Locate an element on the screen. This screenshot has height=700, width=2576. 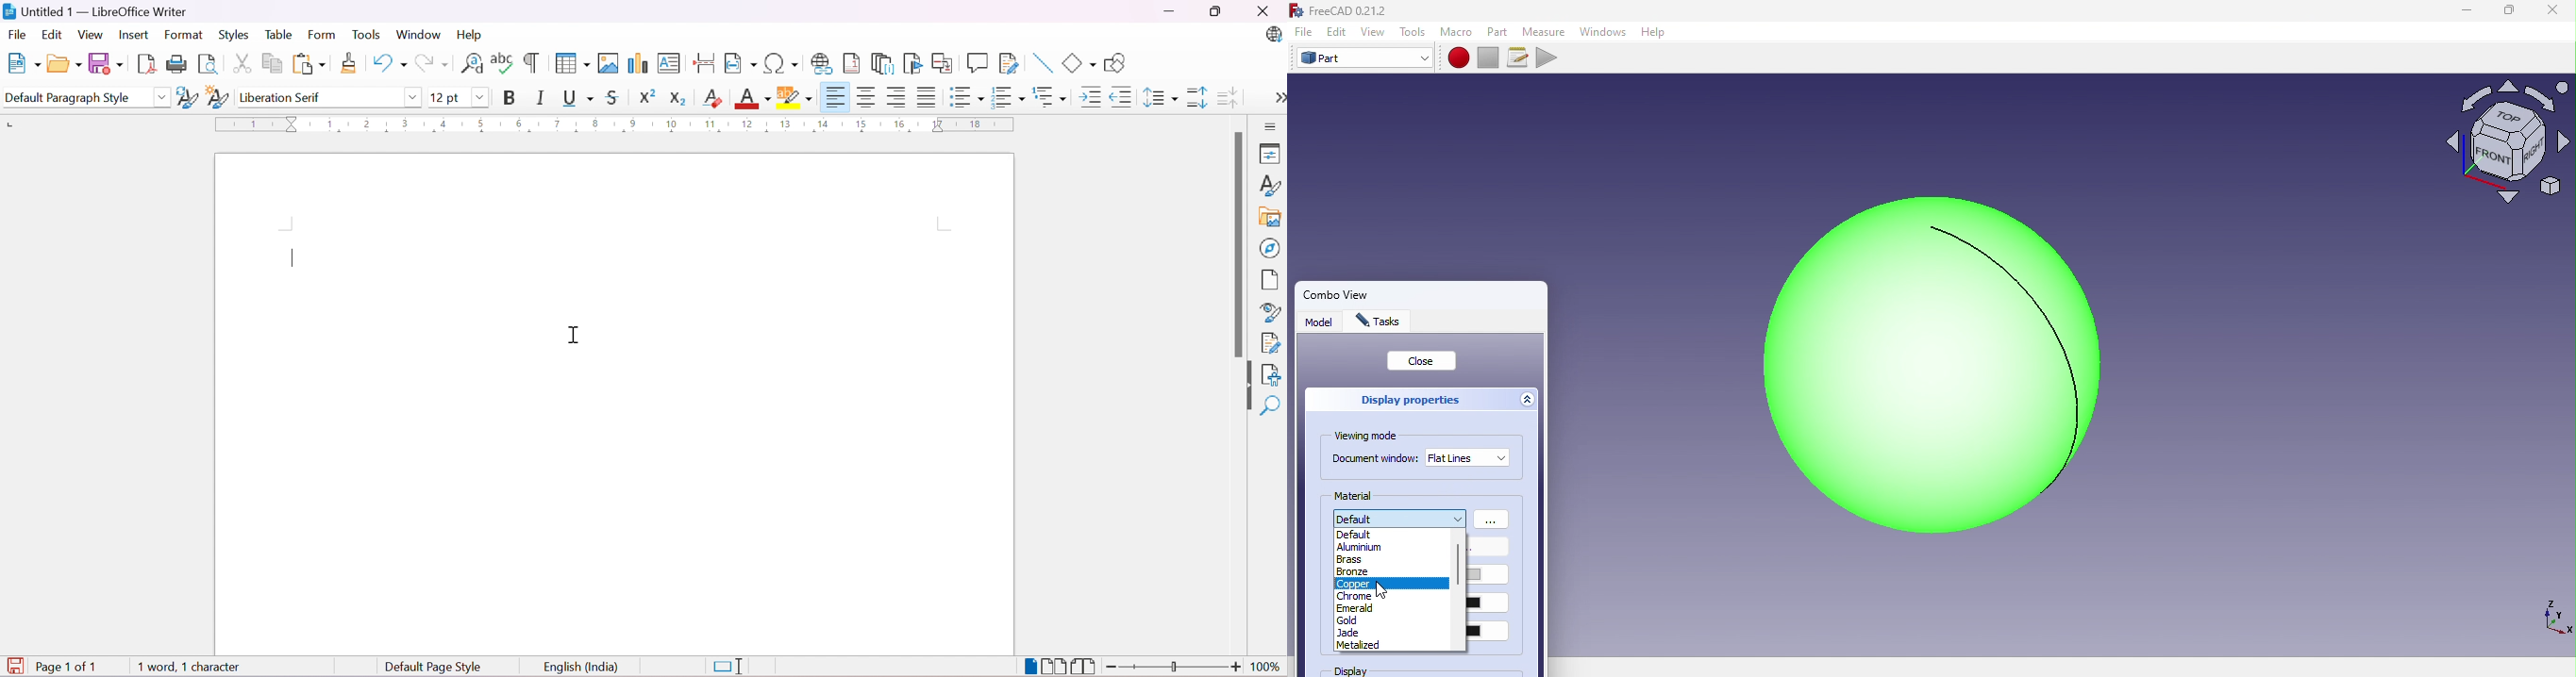
Print is located at coordinates (176, 65).